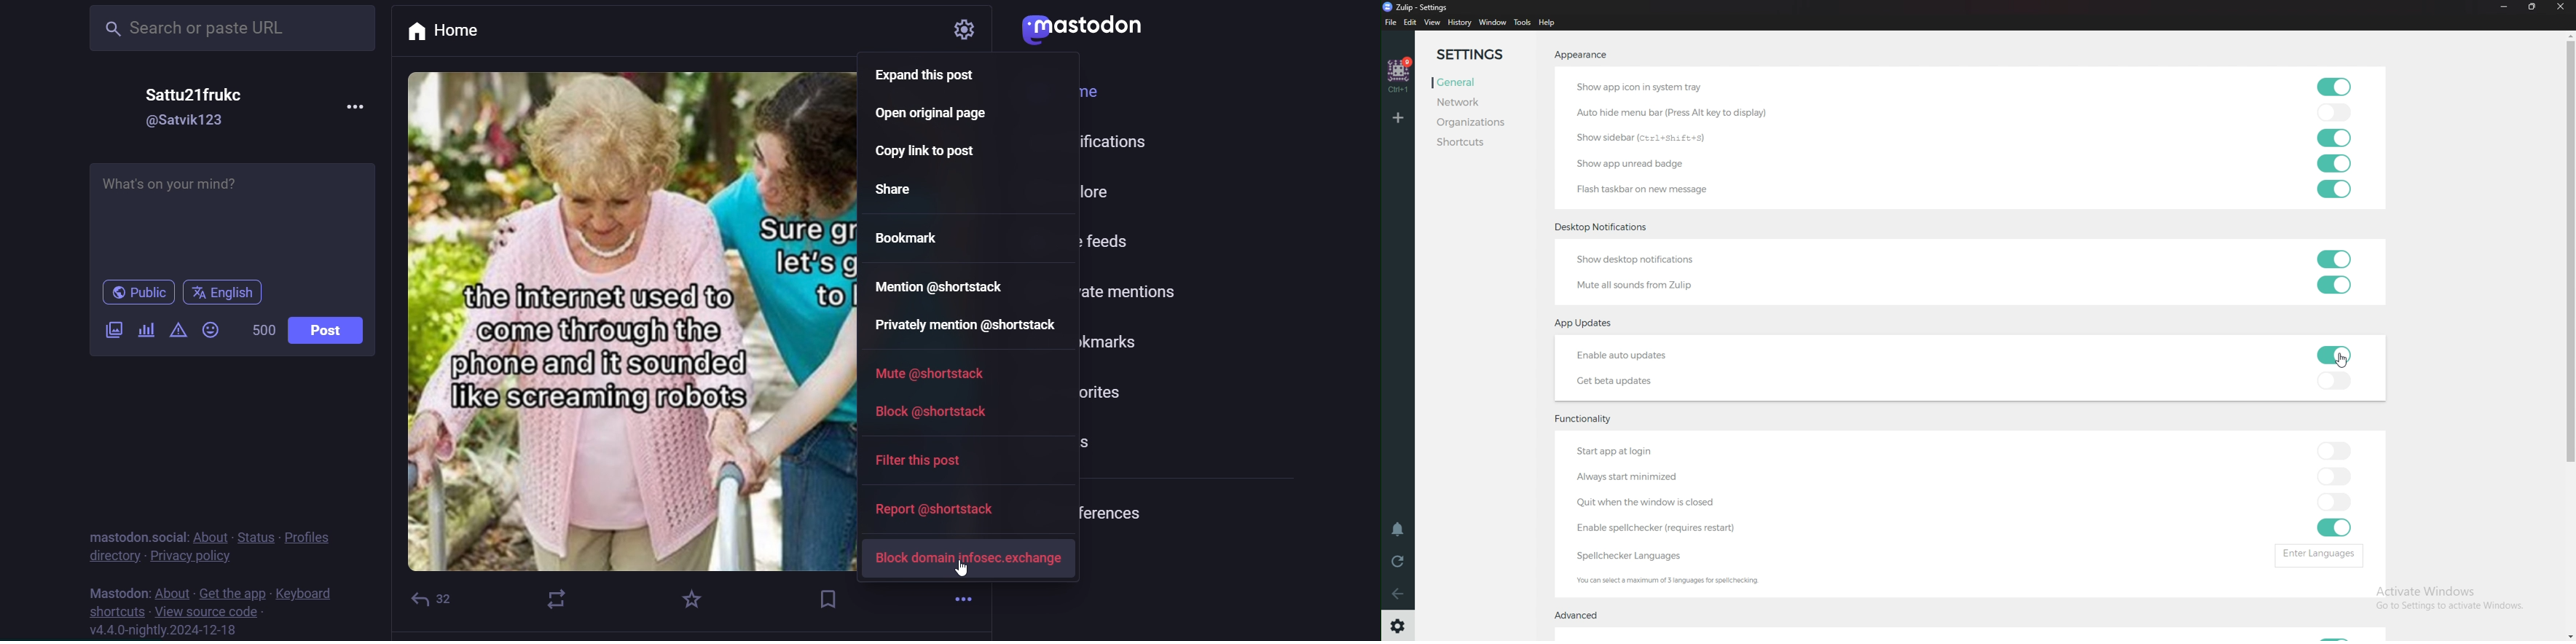  I want to click on enable spell checker, so click(1656, 528).